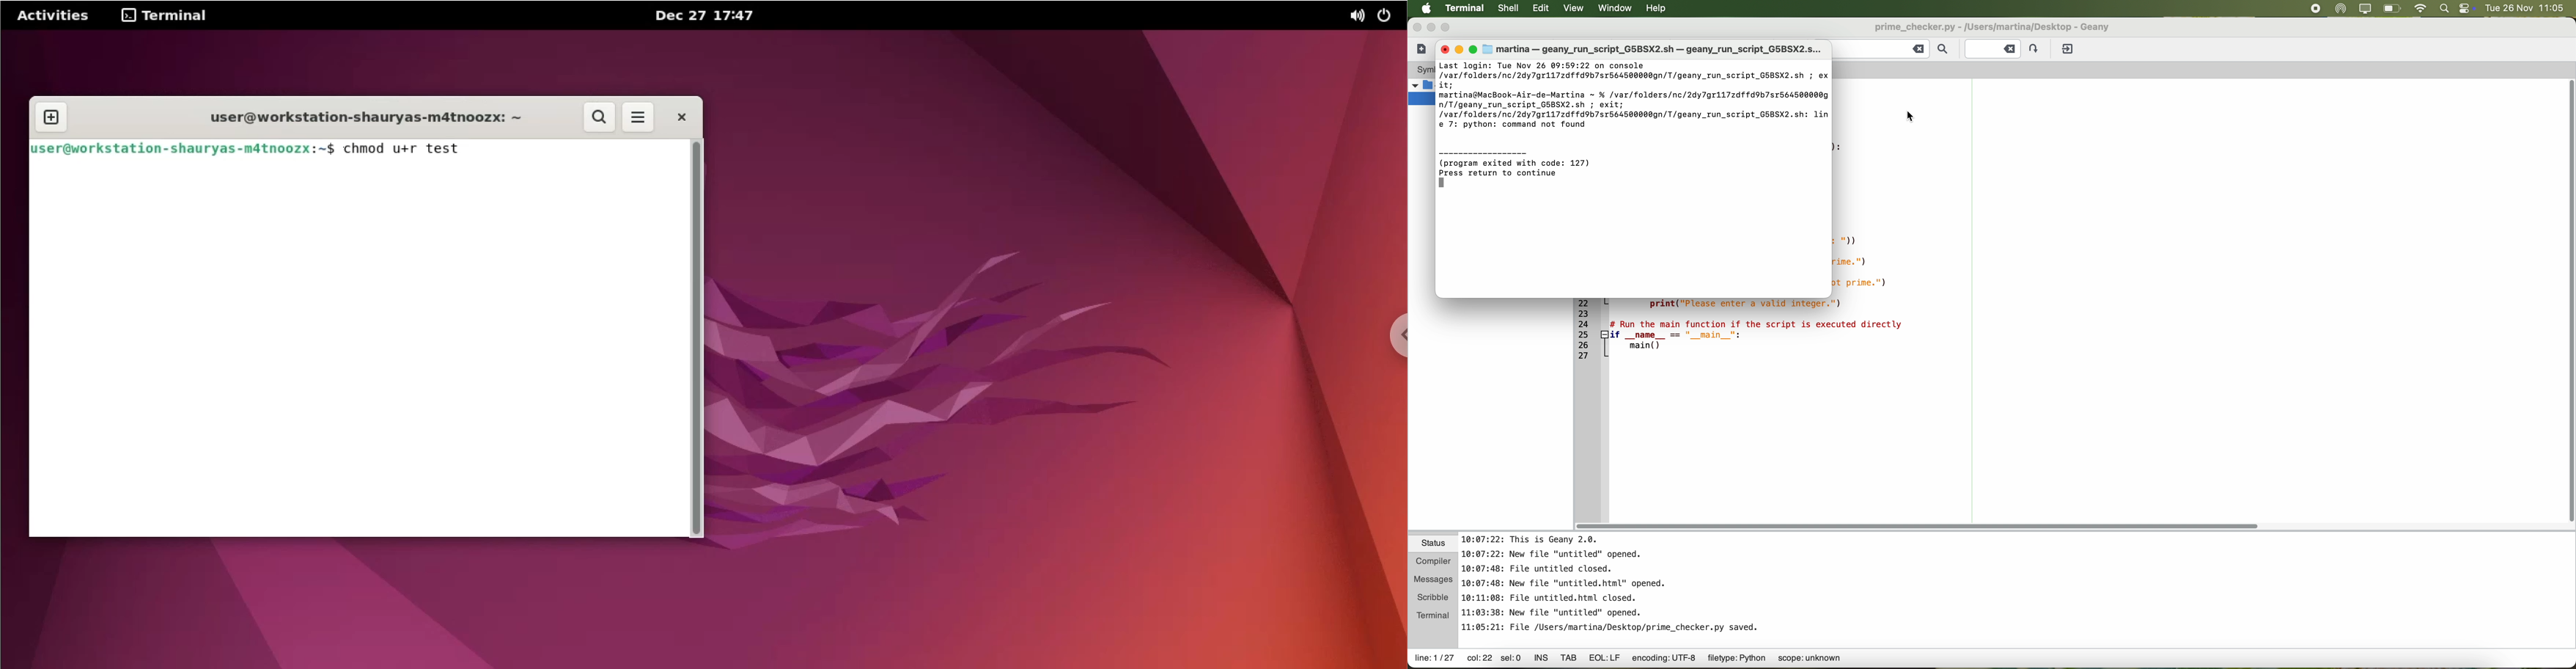 Image resolution: width=2576 pixels, height=672 pixels. Describe the element at coordinates (1354, 15) in the screenshot. I see `sound options` at that location.